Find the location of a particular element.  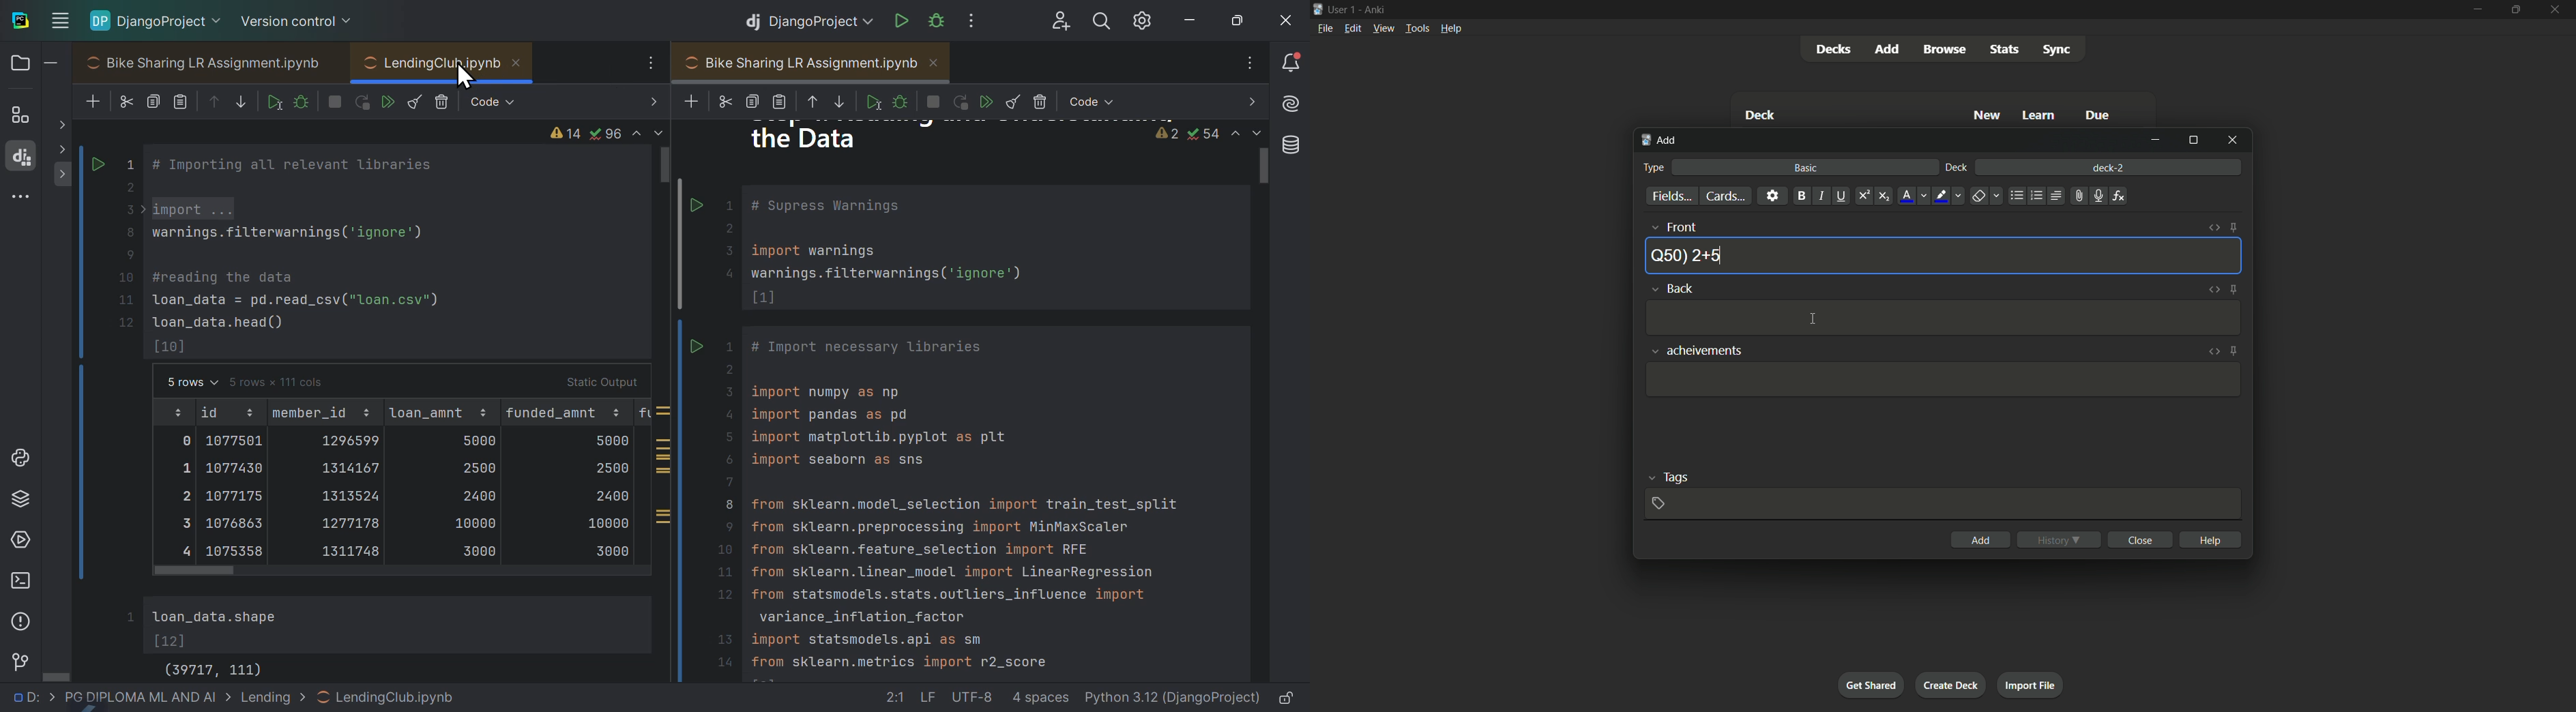

subscript is located at coordinates (1884, 196).